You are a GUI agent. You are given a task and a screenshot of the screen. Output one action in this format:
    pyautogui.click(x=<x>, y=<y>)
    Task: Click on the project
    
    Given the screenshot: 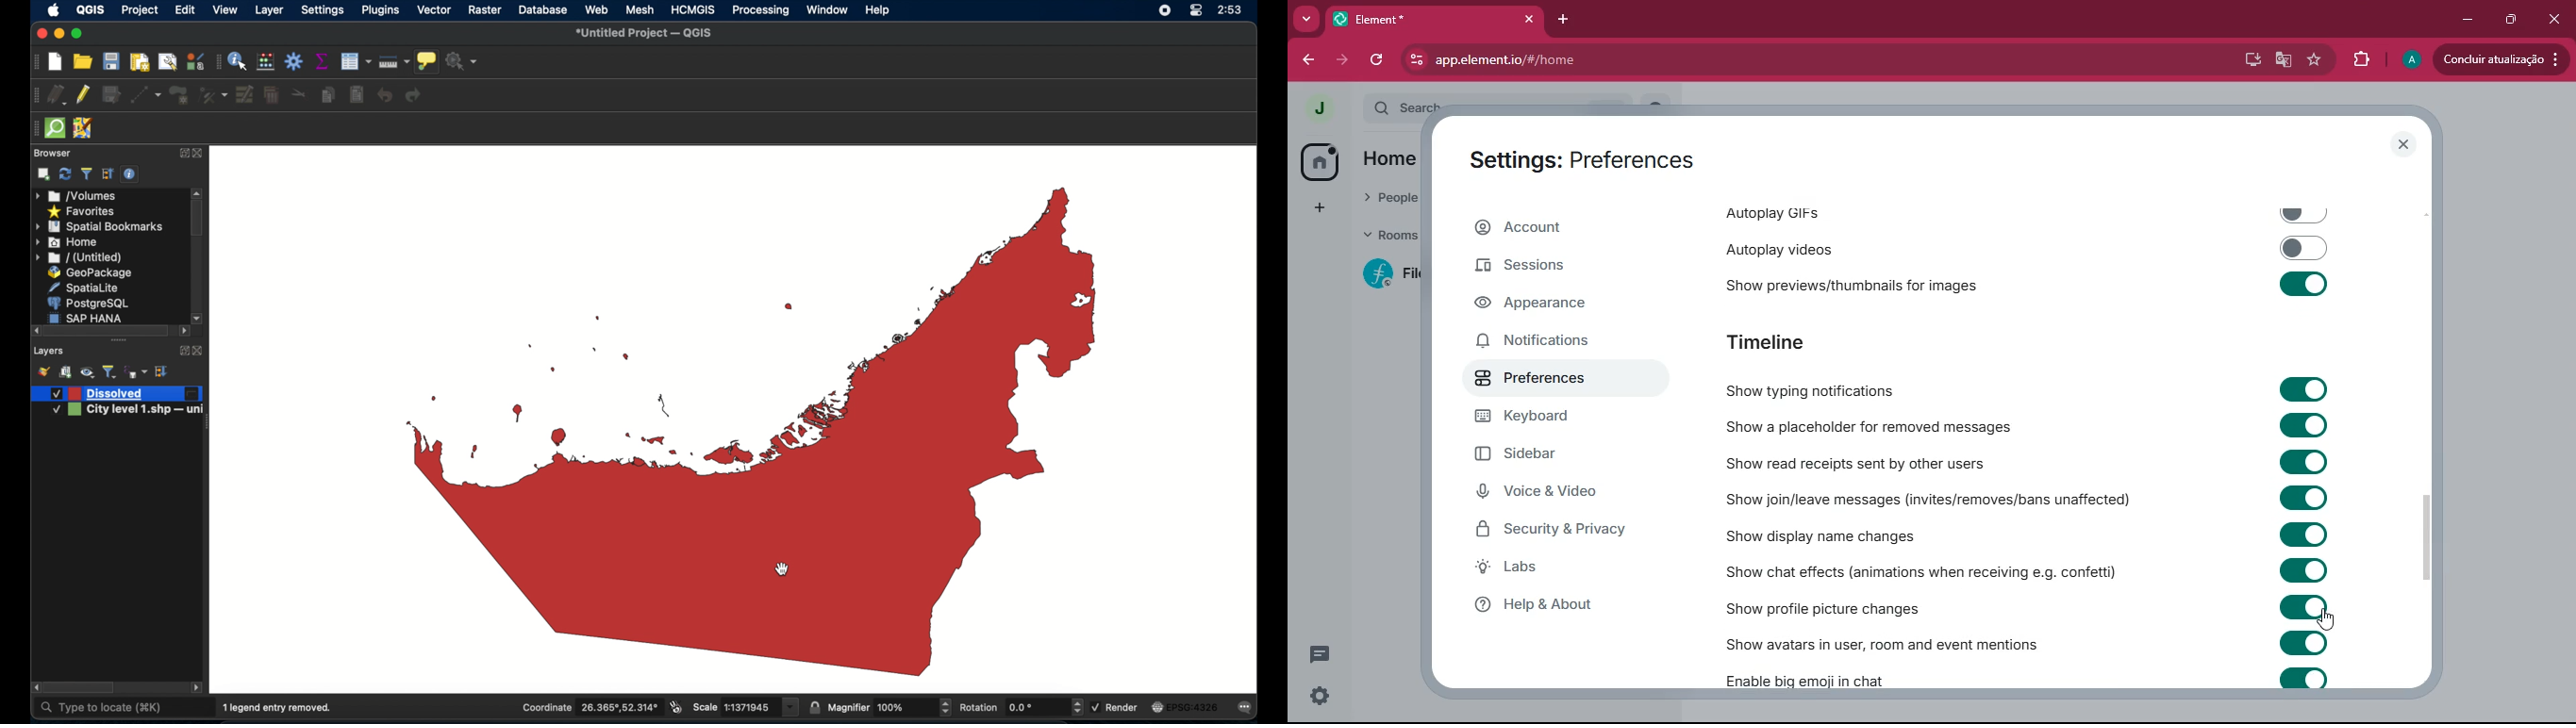 What is the action you would take?
    pyautogui.click(x=140, y=11)
    